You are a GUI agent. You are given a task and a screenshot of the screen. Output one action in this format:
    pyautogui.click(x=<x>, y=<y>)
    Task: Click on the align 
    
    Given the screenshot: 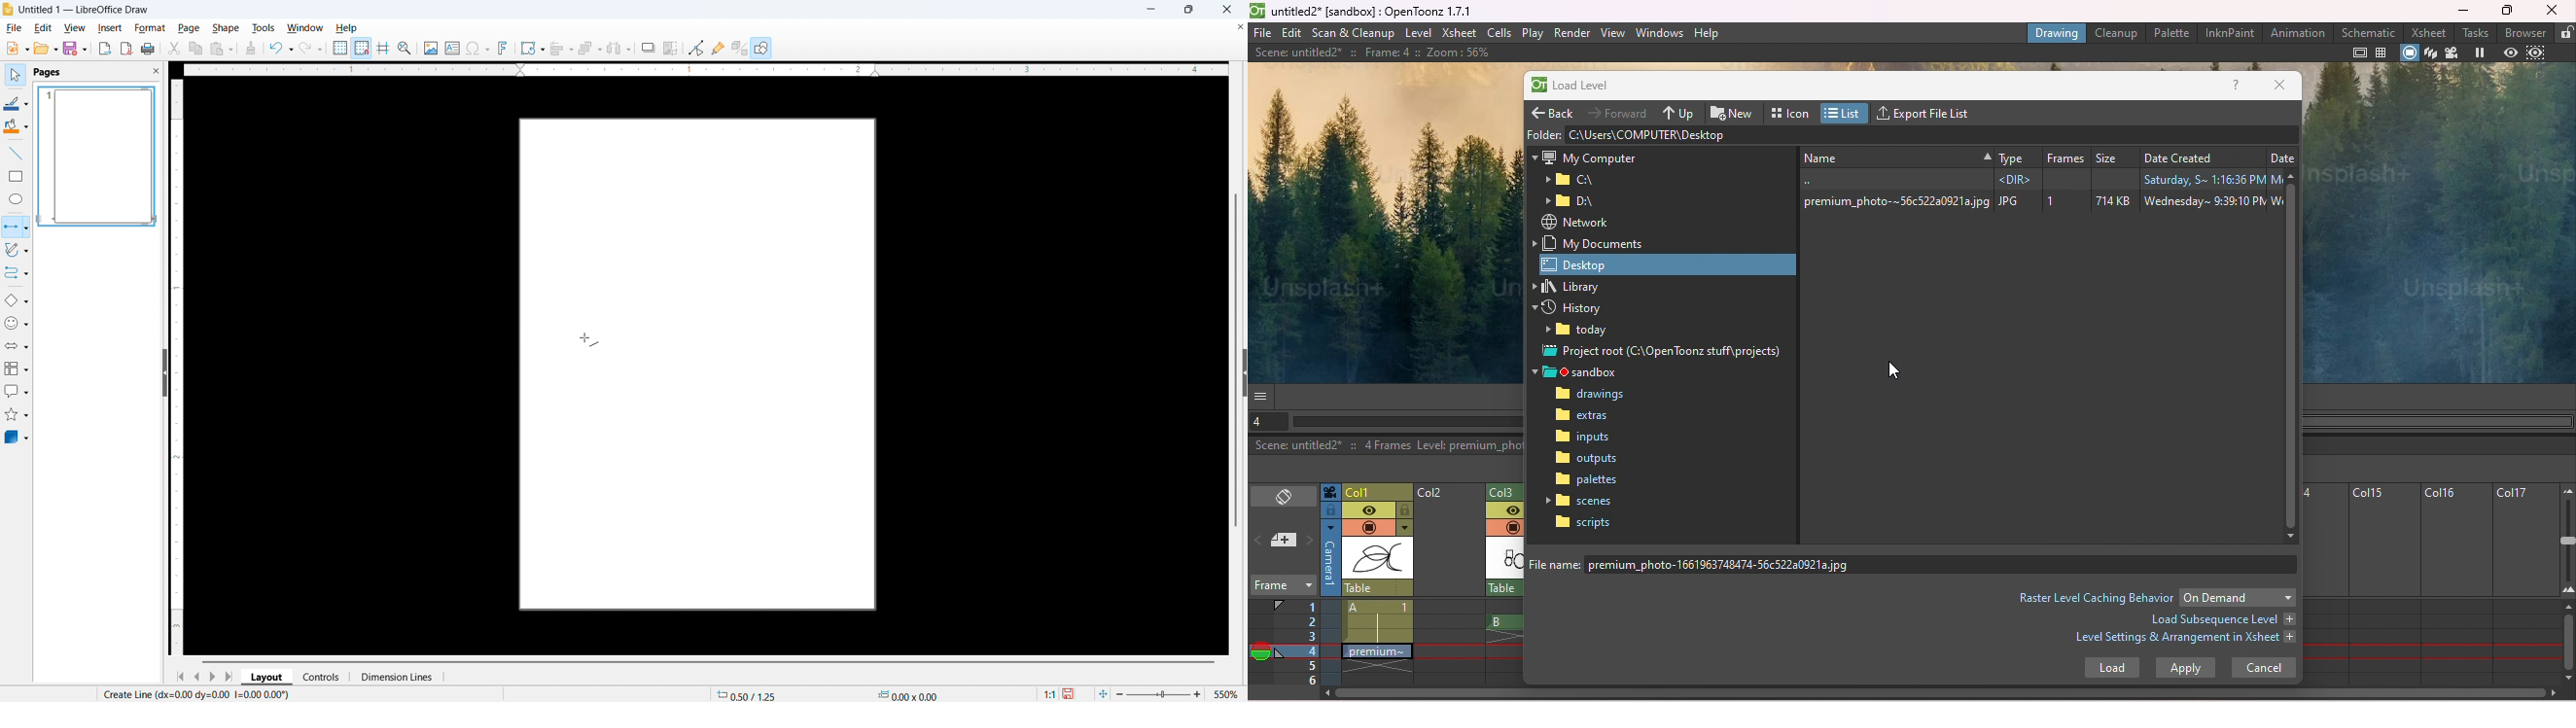 What is the action you would take?
    pyautogui.click(x=562, y=49)
    